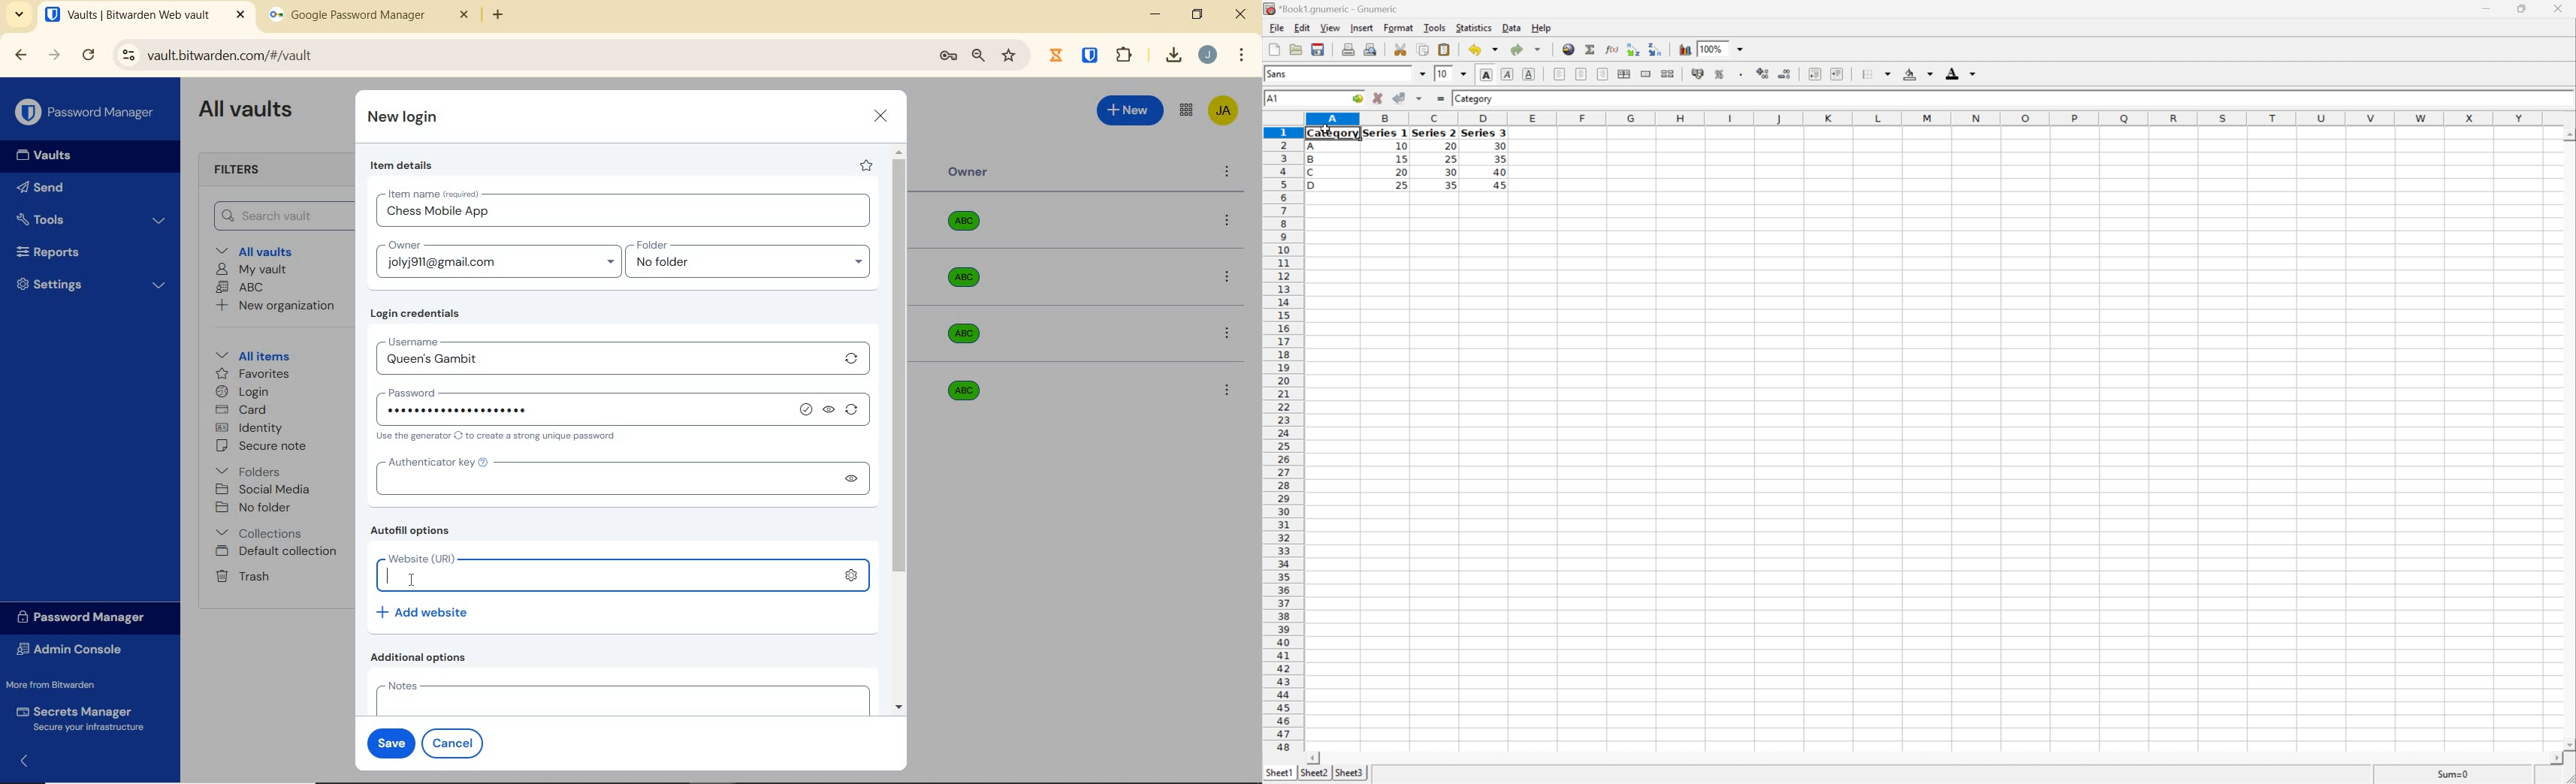 The height and width of the screenshot is (784, 2576). I want to click on Statistics, so click(1475, 28).